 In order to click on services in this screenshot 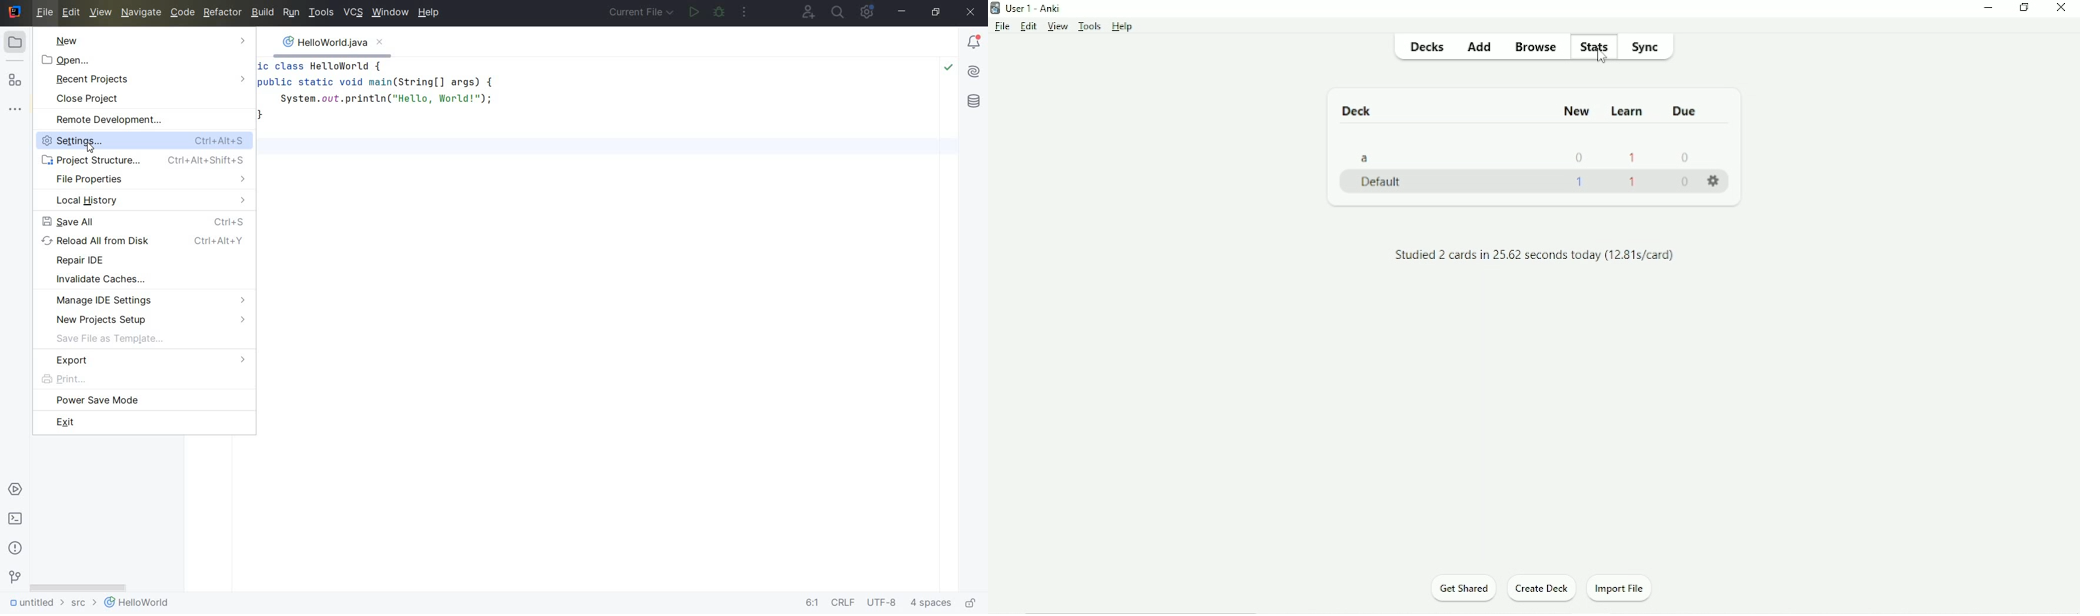, I will do `click(15, 490)`.